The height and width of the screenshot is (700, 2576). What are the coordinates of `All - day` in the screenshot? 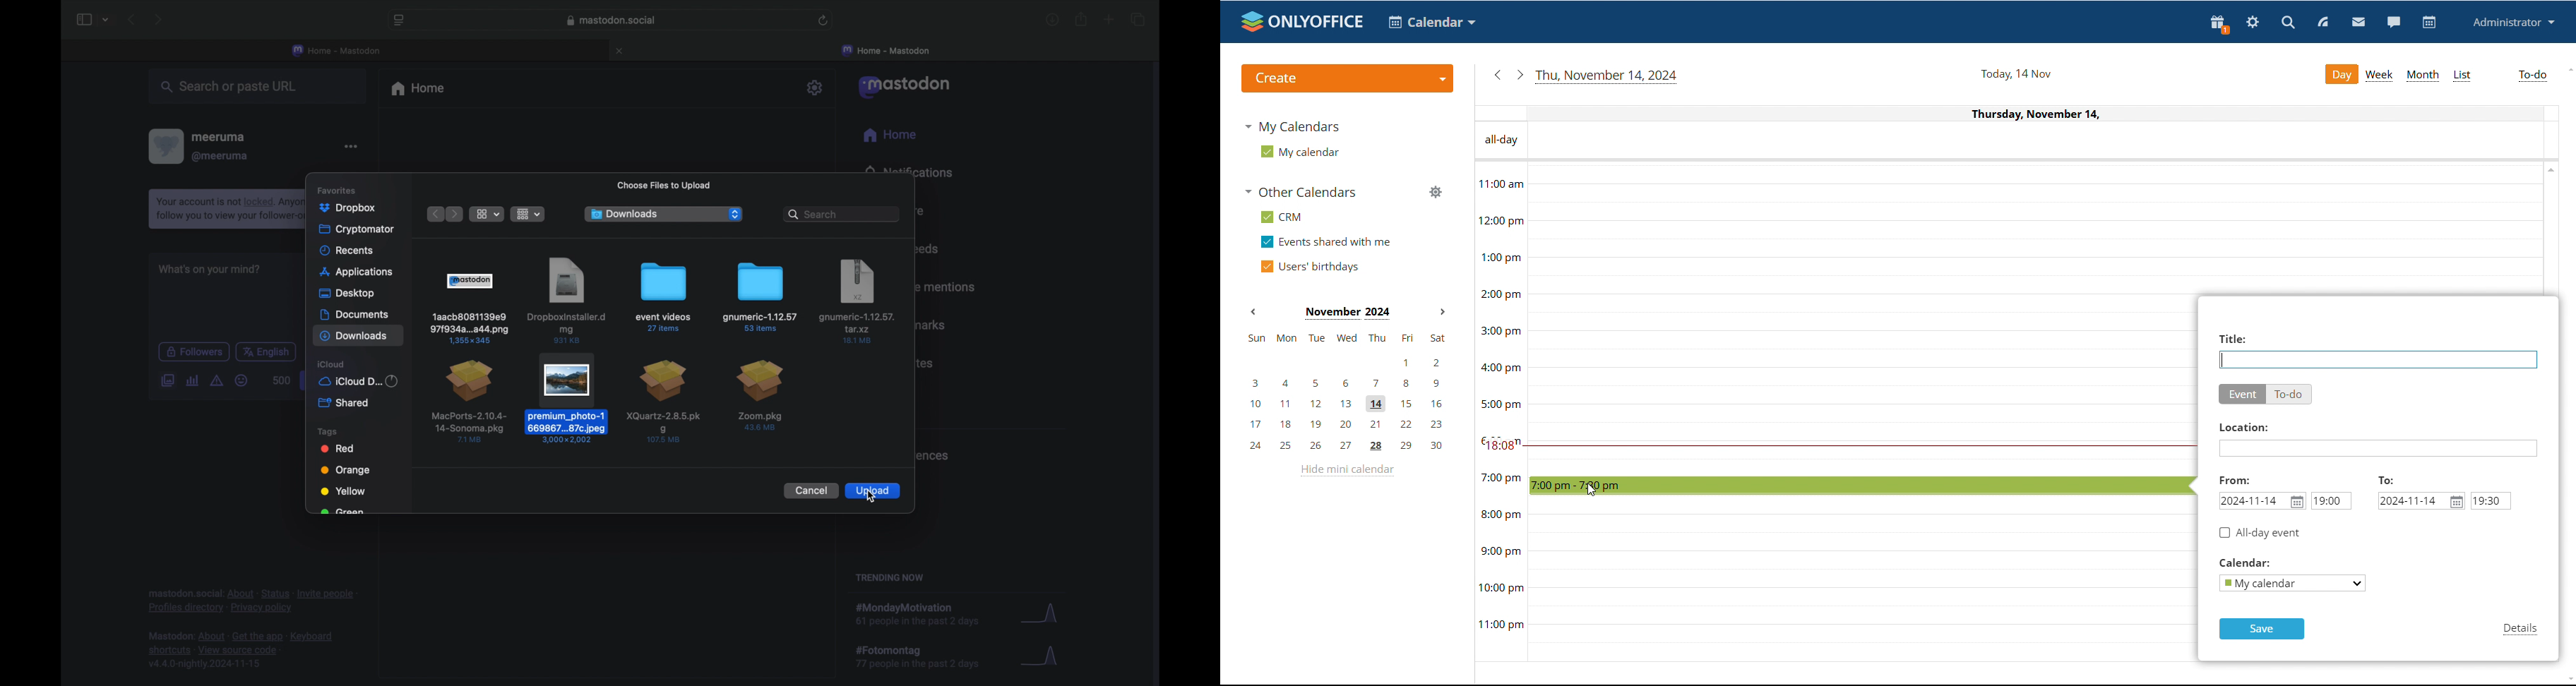 It's located at (1502, 140).